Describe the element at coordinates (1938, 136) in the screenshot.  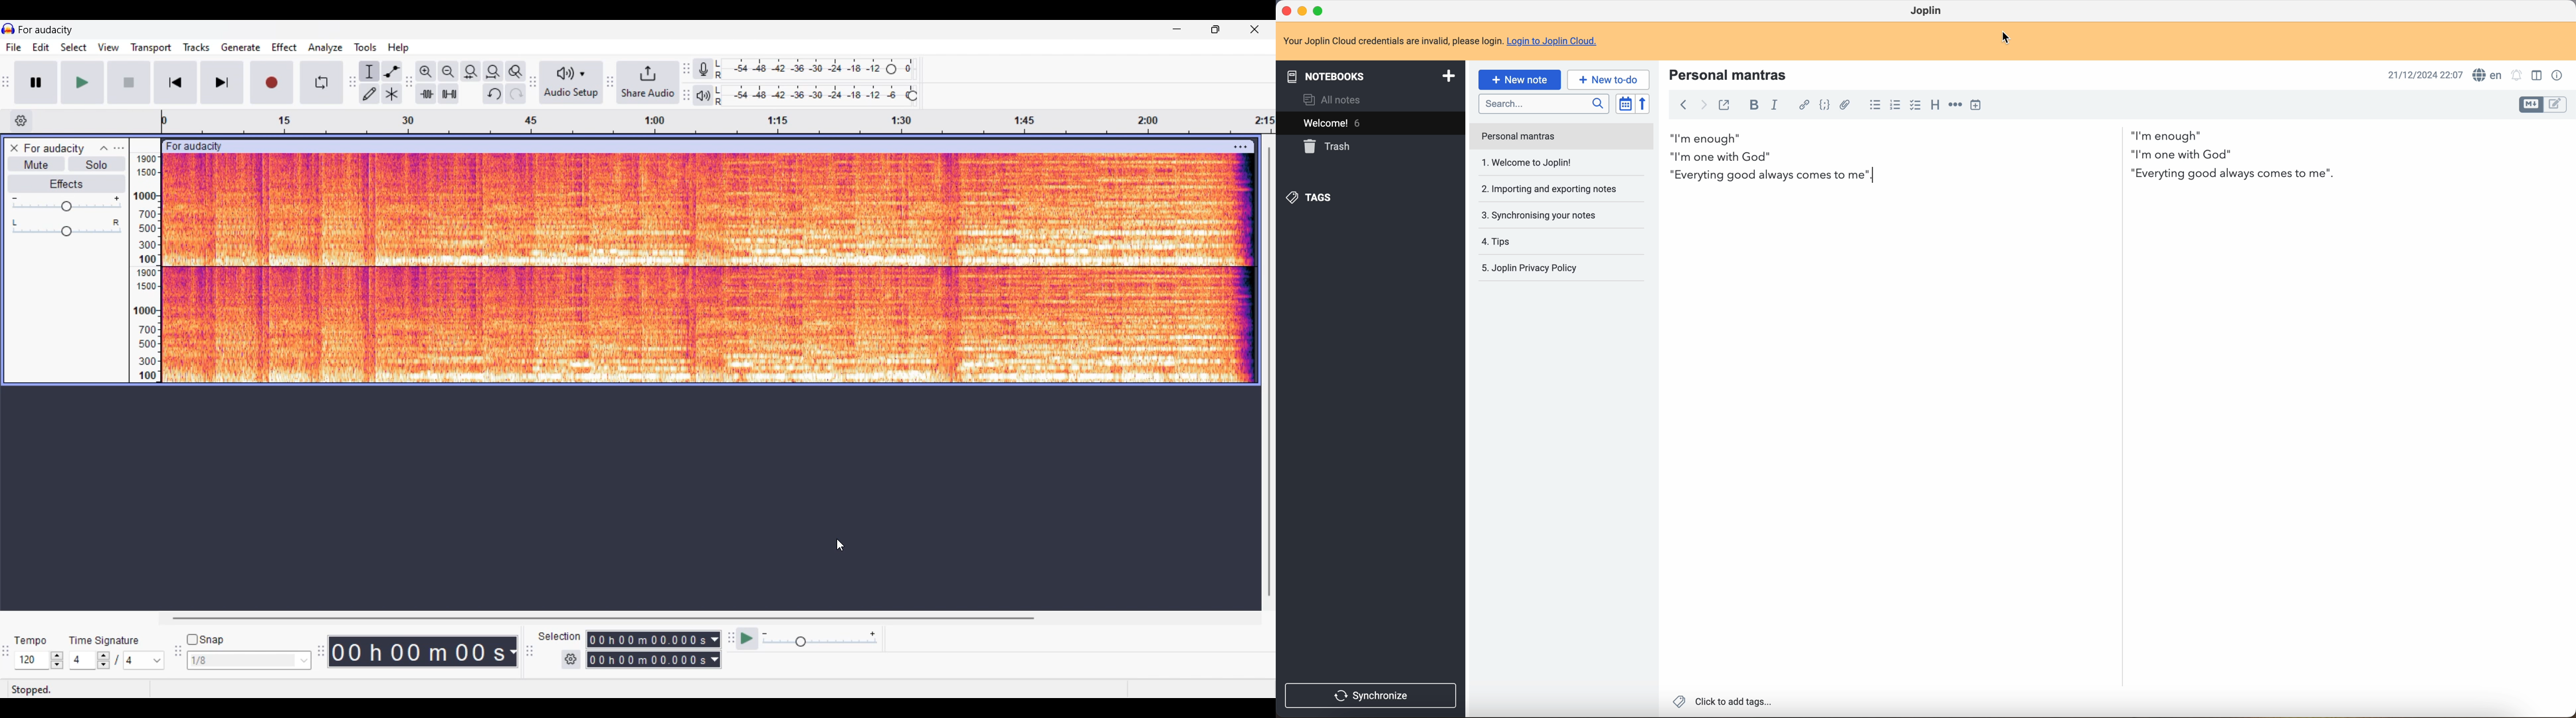
I see `I'm enough ` at that location.